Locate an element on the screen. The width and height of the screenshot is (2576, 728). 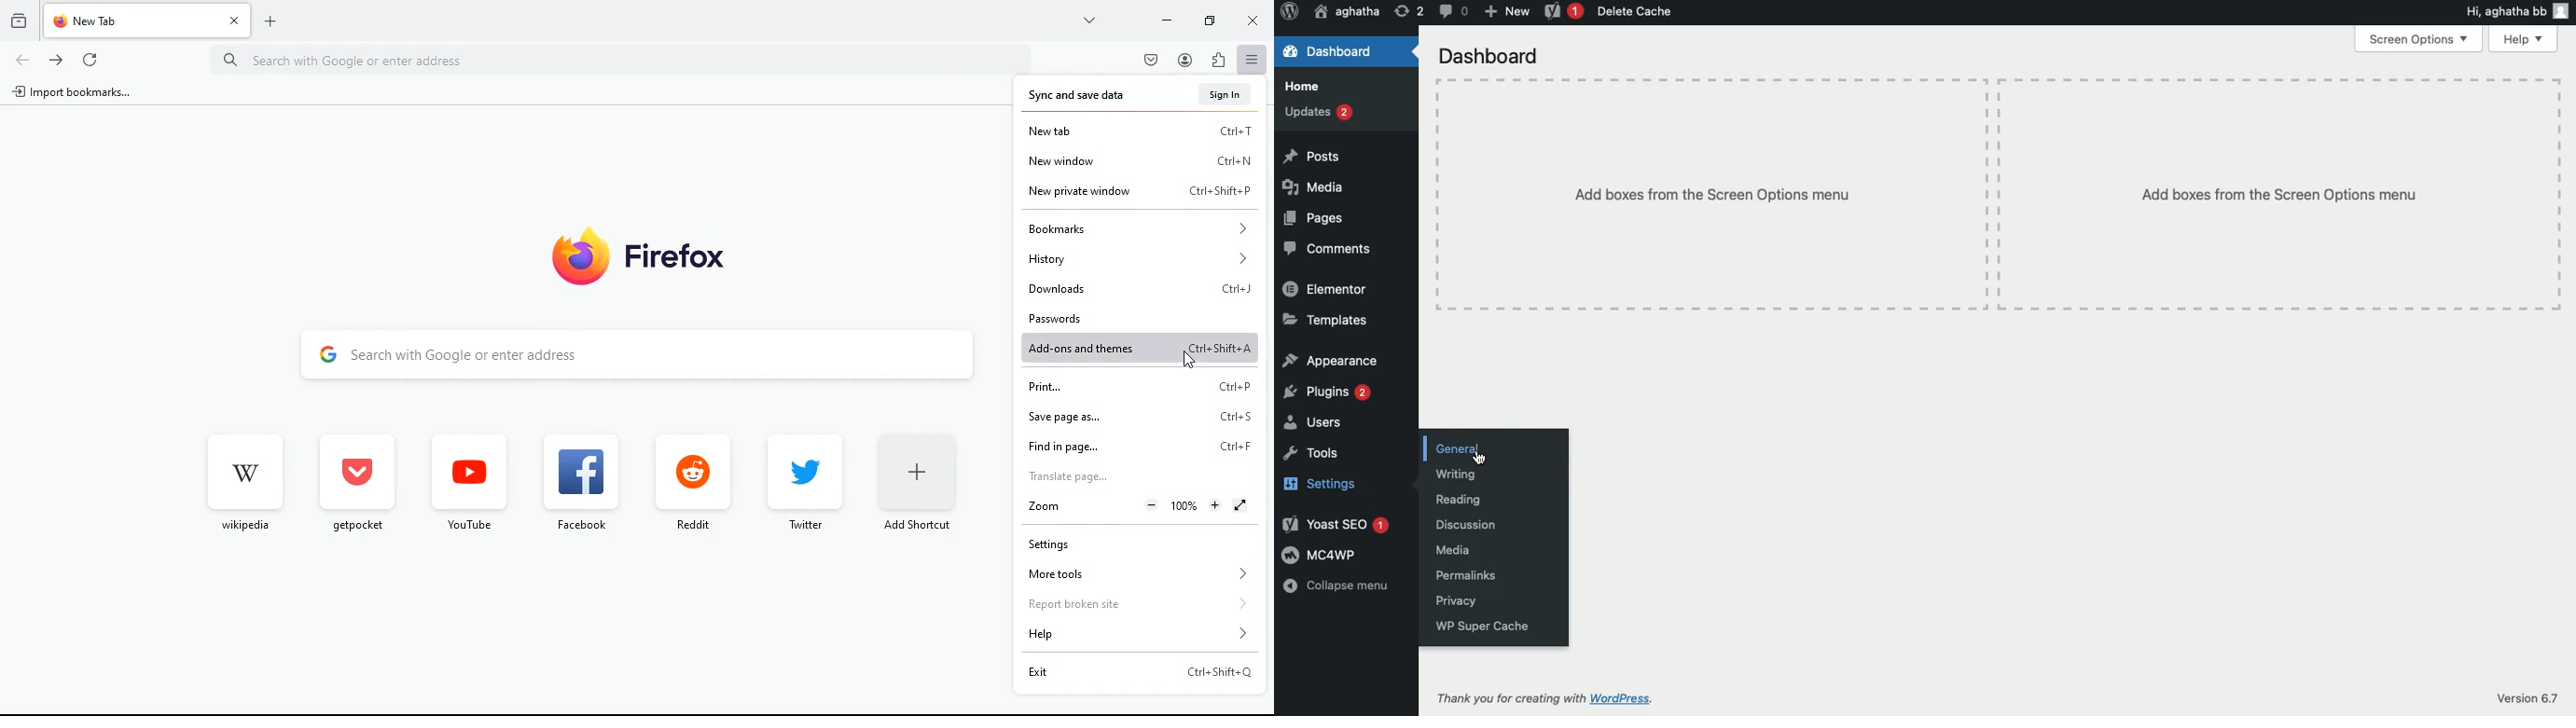
Cursor is located at coordinates (1478, 459).